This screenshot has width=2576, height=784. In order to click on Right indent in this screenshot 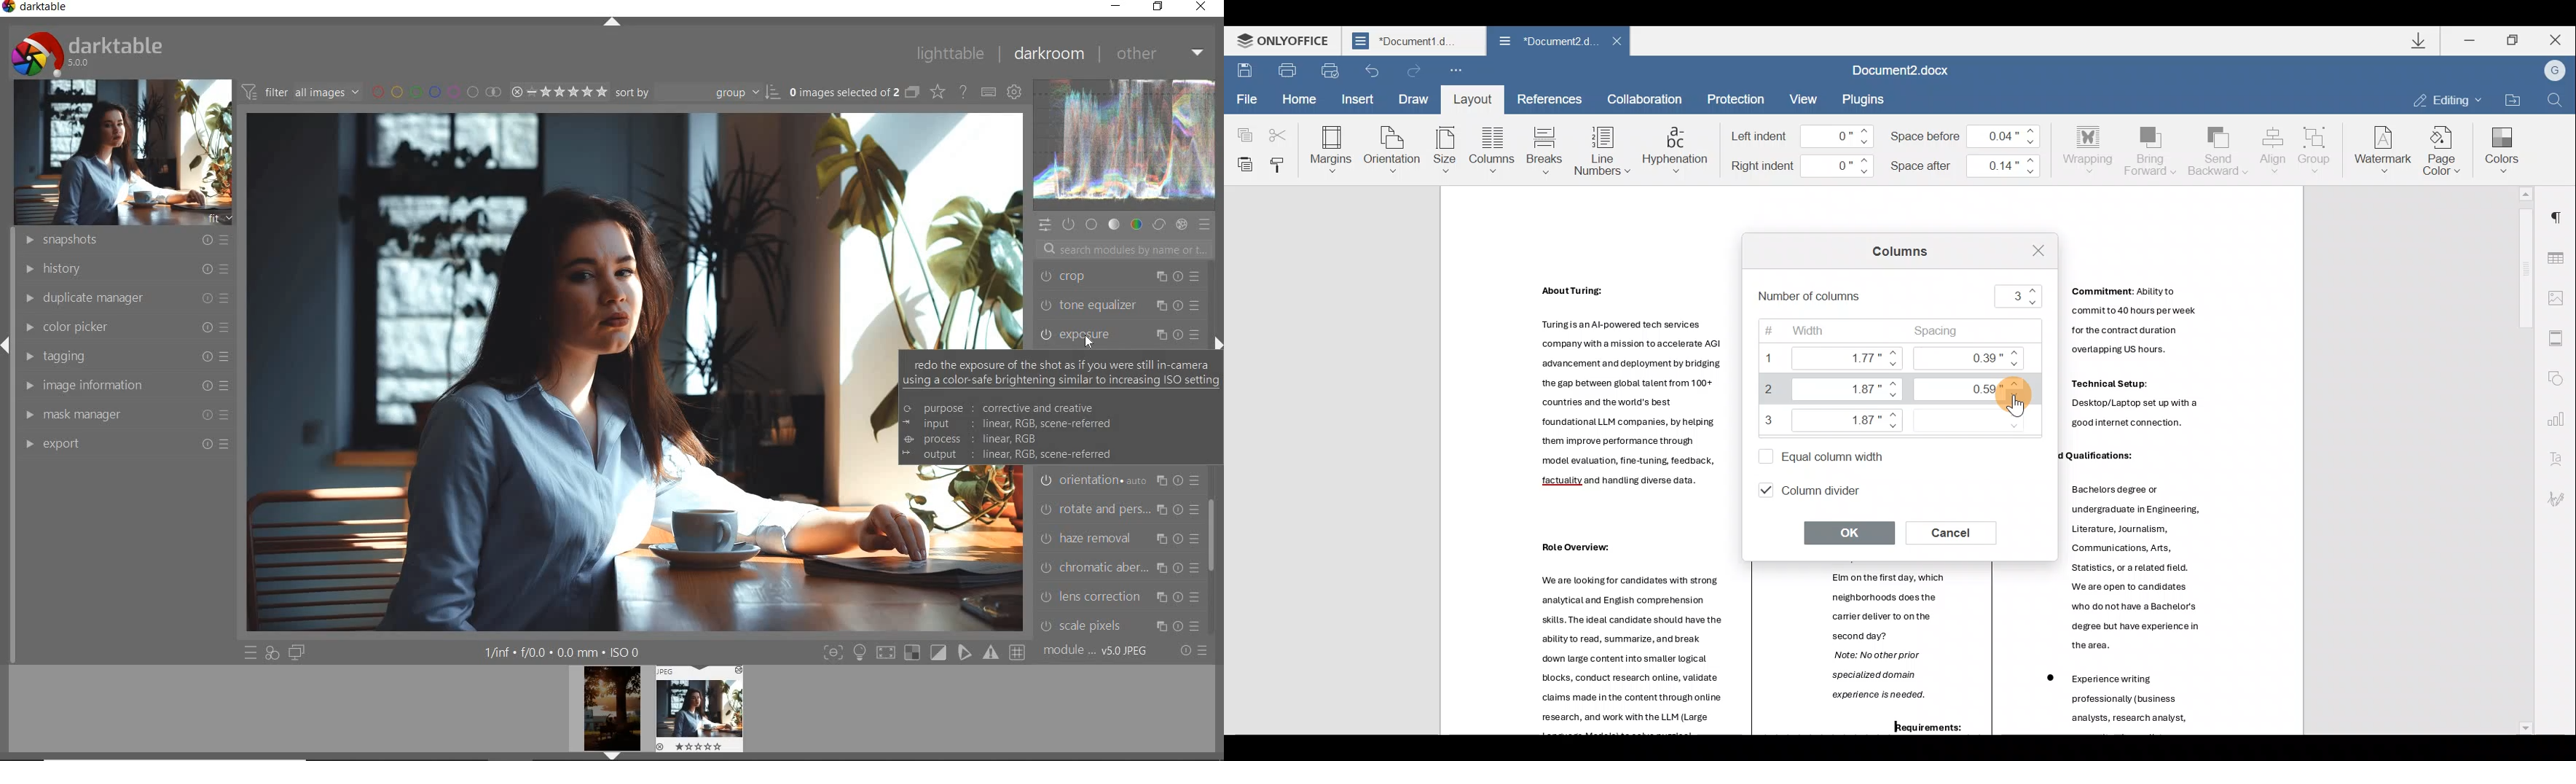, I will do `click(1802, 166)`.